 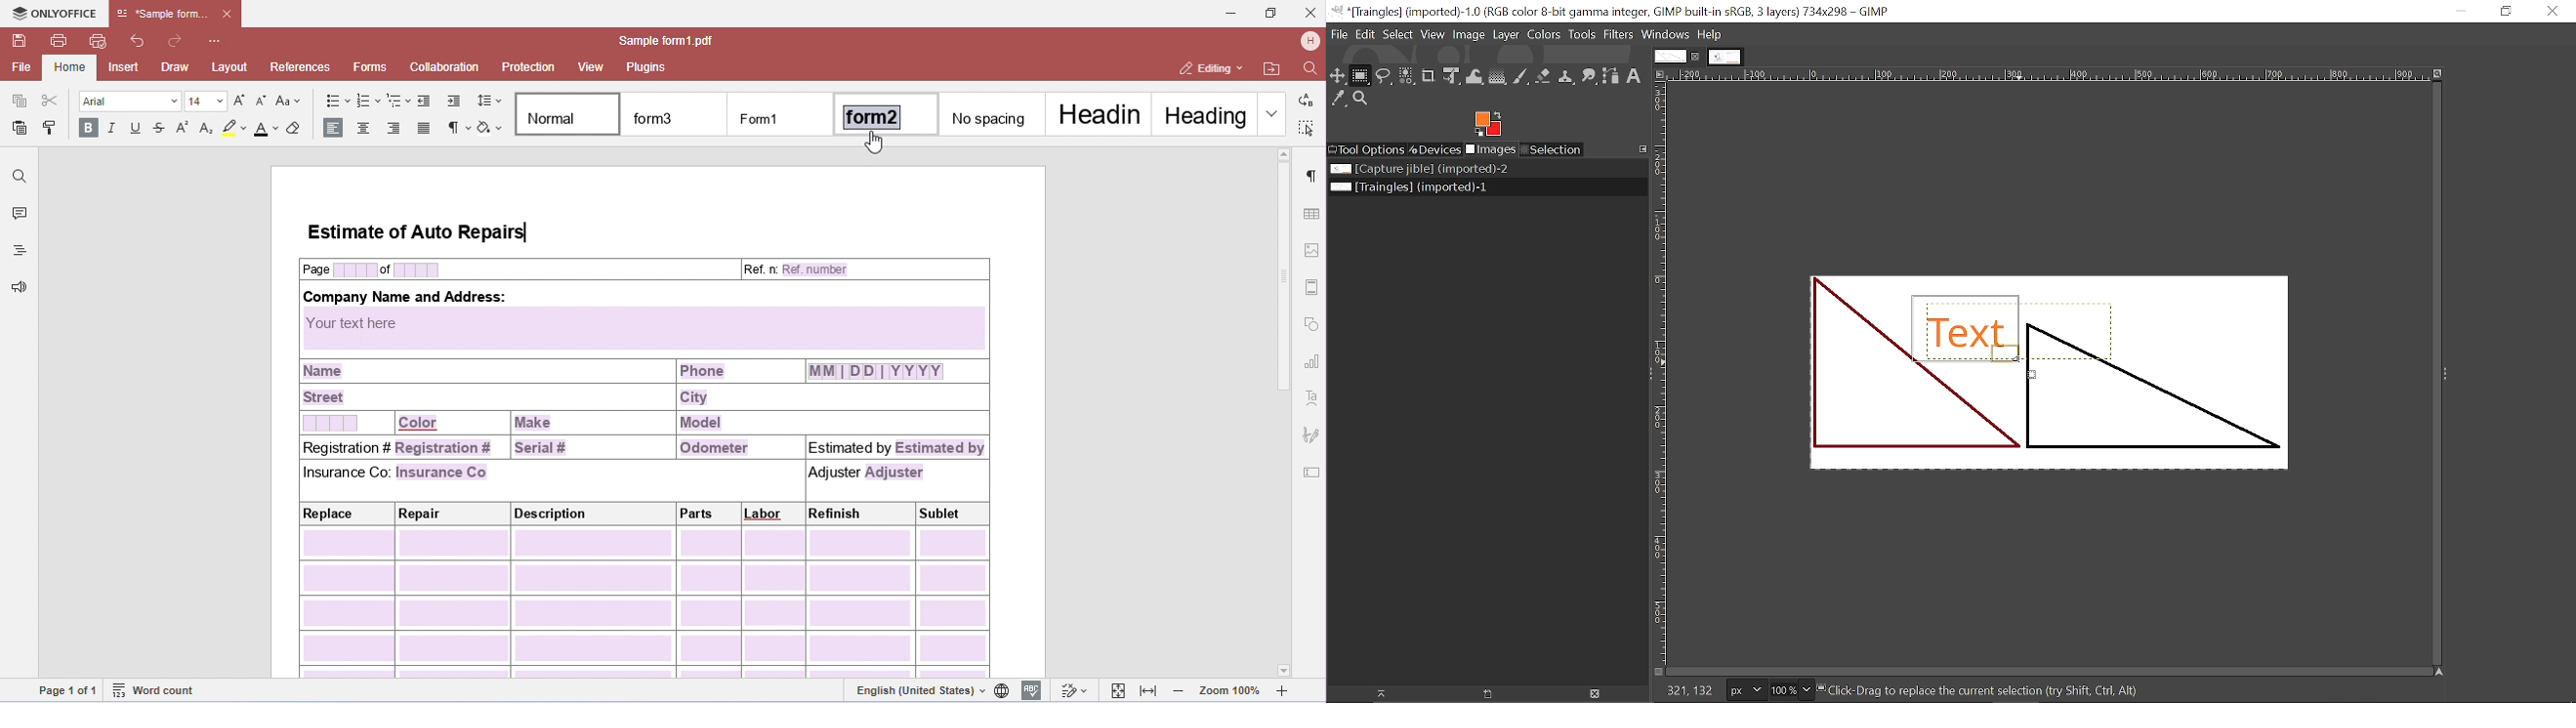 What do you see at coordinates (1417, 170) in the screenshot?
I see `Image file titled "Capture jible"` at bounding box center [1417, 170].